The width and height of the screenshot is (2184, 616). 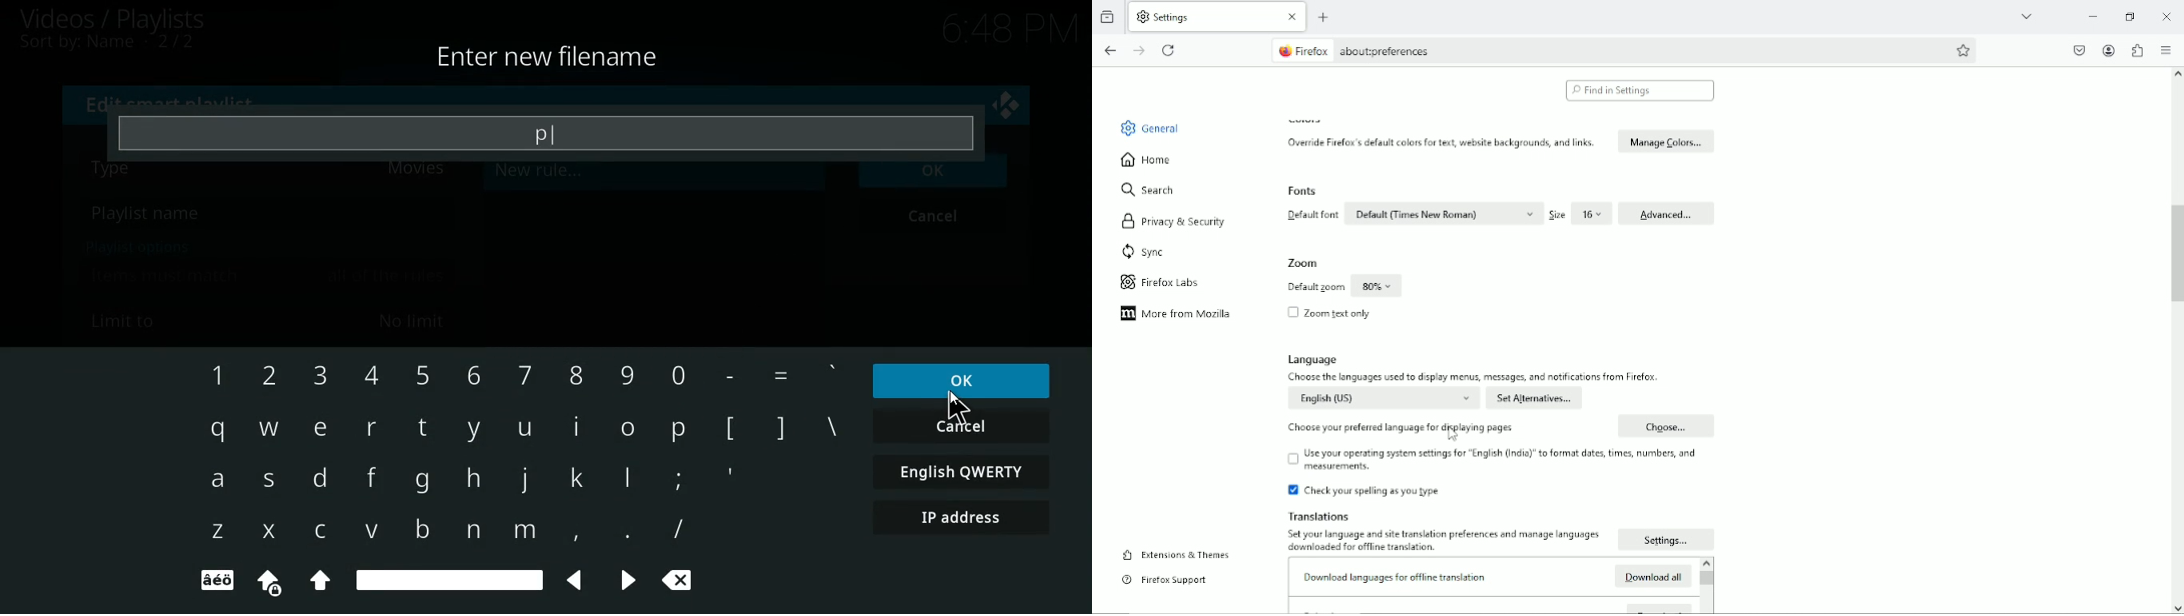 I want to click on Use your operating system settings for “English (india)” to forma dates times, numbers, and measurements., so click(x=1495, y=461).